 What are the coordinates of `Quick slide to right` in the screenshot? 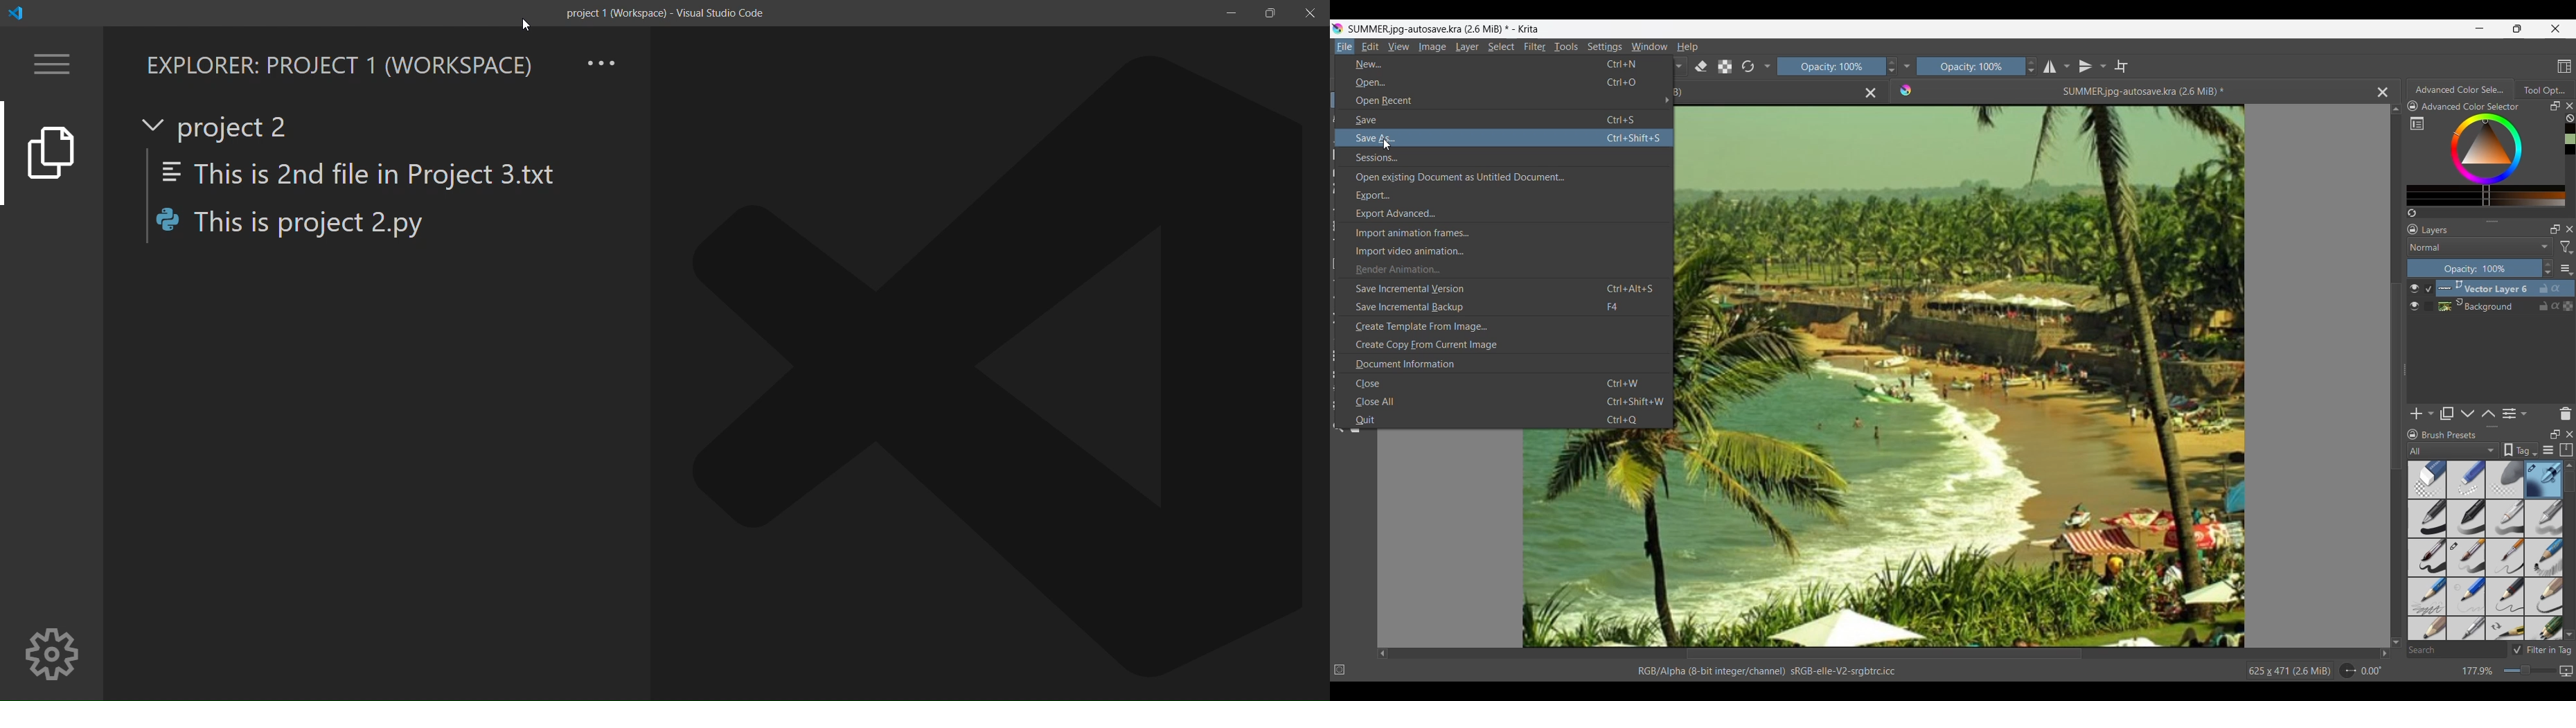 It's located at (2385, 654).